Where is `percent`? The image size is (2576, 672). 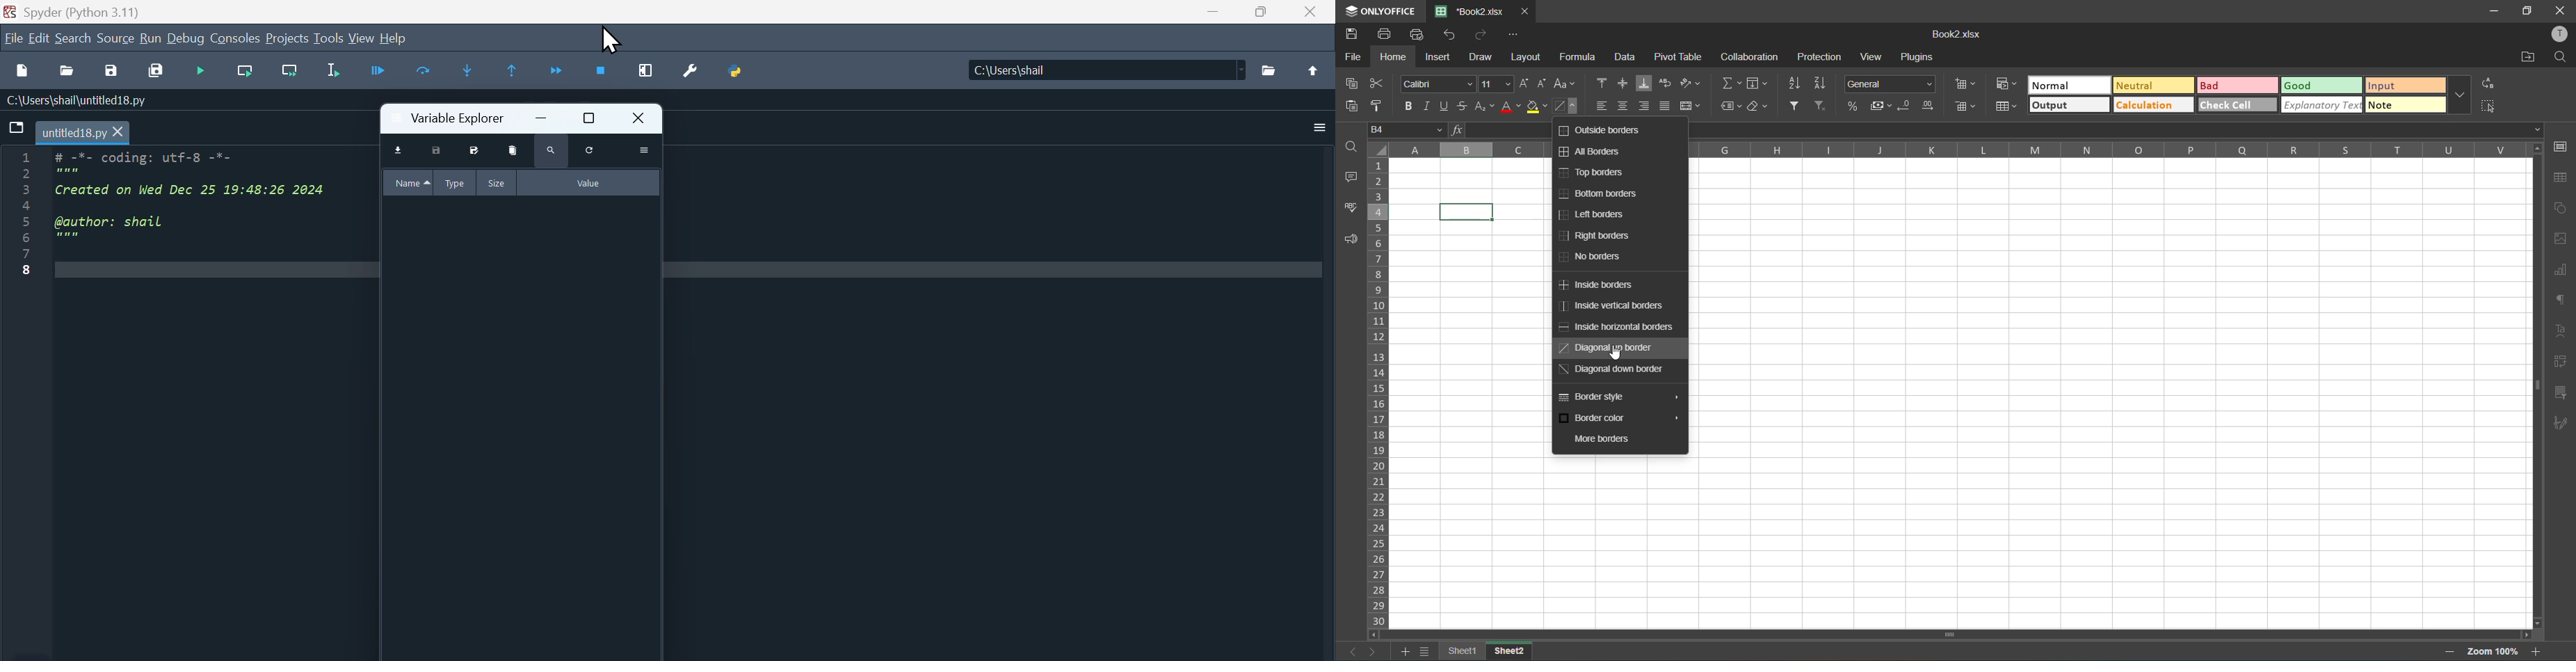 percent is located at coordinates (1852, 107).